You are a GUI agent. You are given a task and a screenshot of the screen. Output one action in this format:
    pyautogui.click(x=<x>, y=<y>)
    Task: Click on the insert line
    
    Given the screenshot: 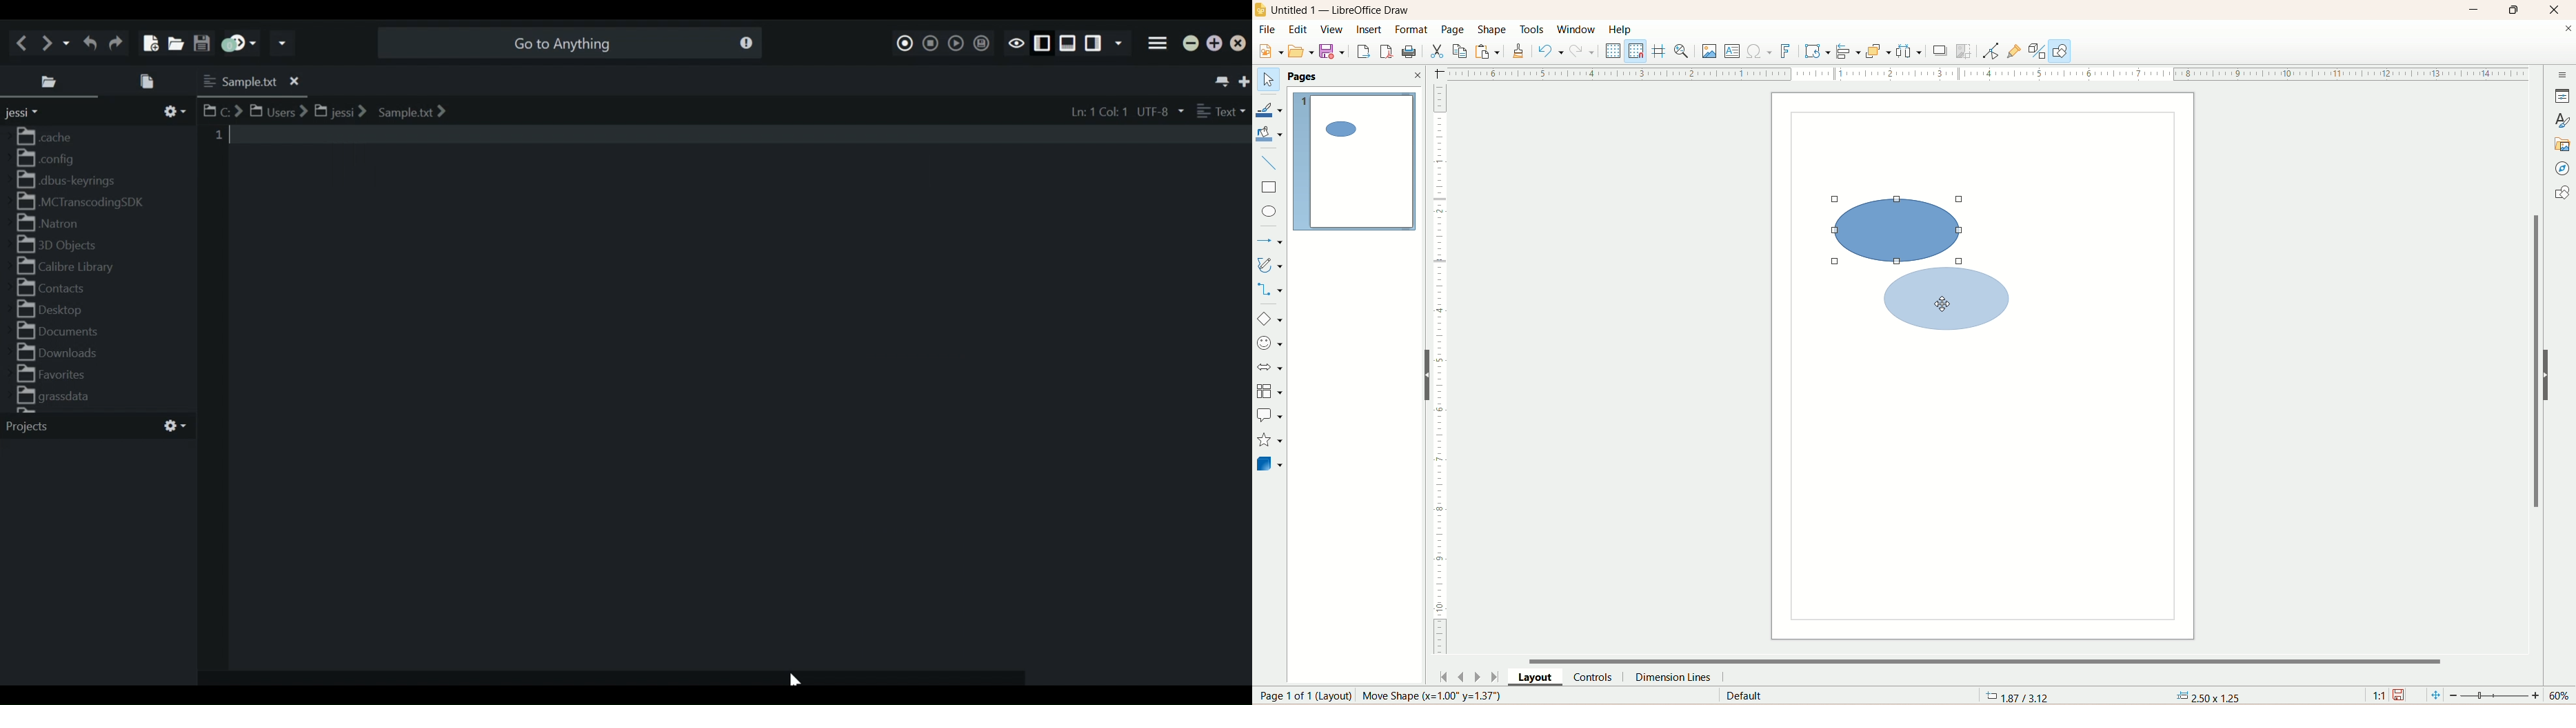 What is the action you would take?
    pyautogui.click(x=1269, y=162)
    